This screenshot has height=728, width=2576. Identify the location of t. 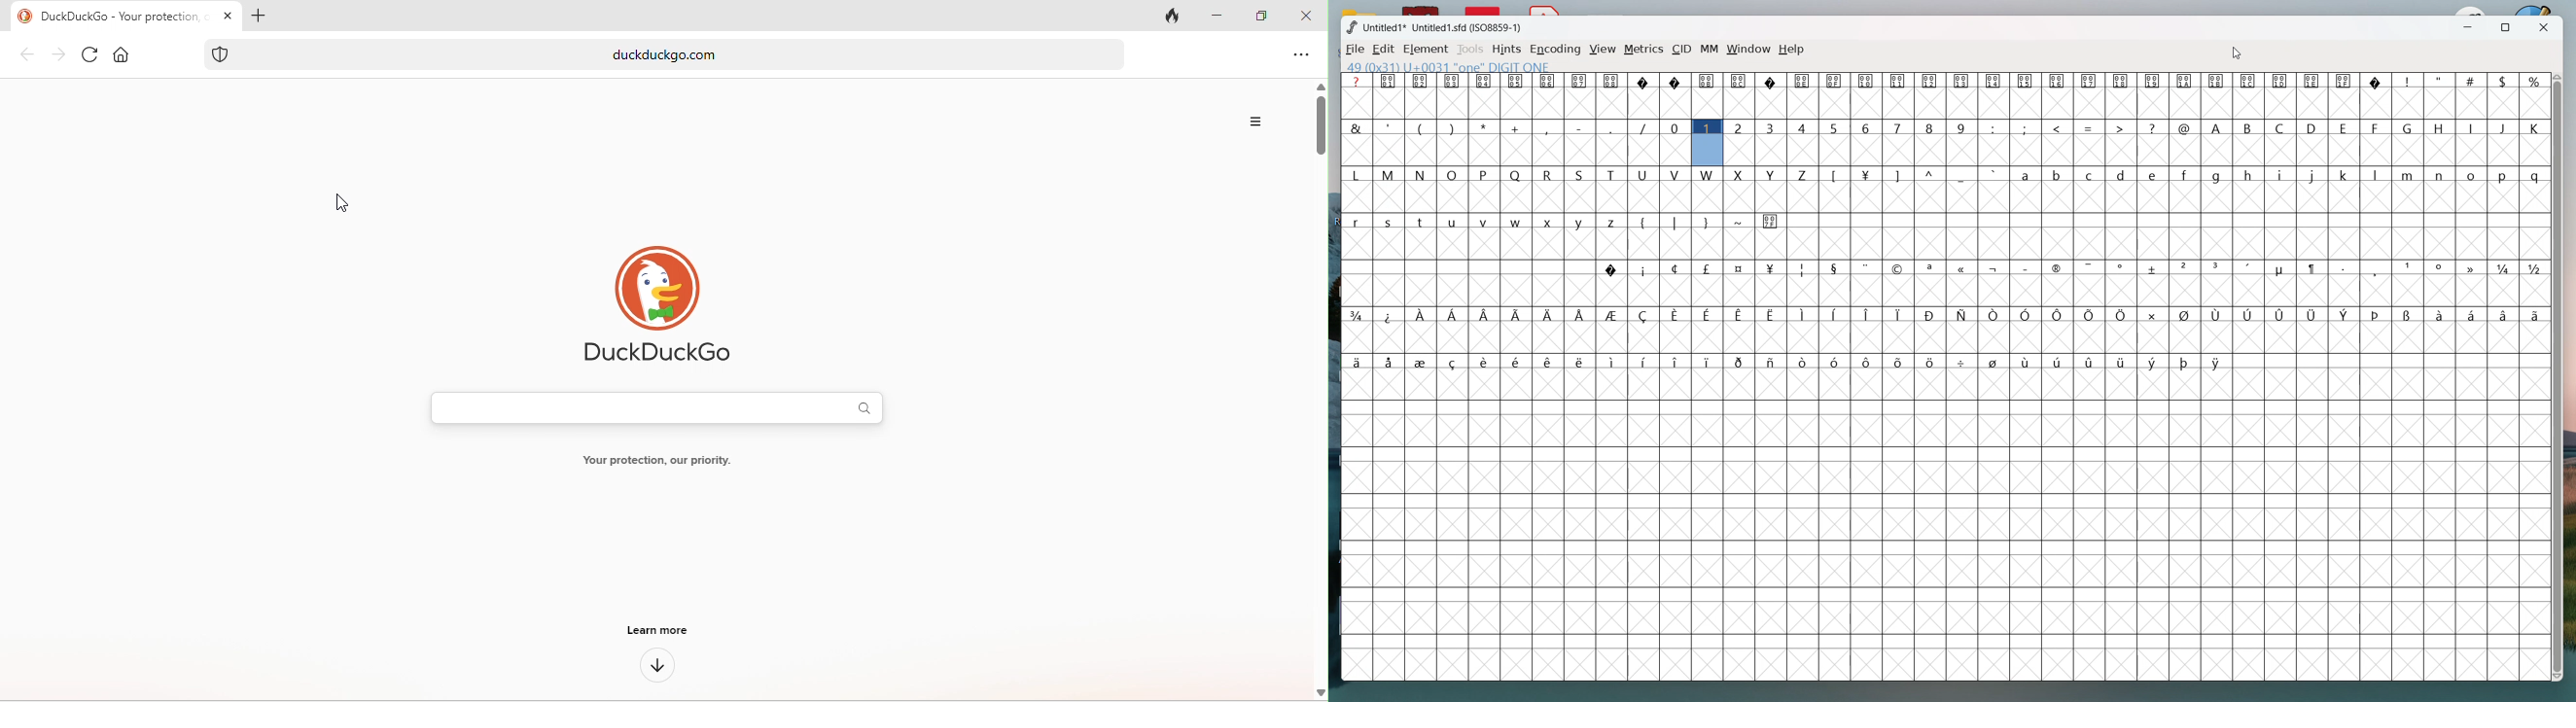
(1421, 220).